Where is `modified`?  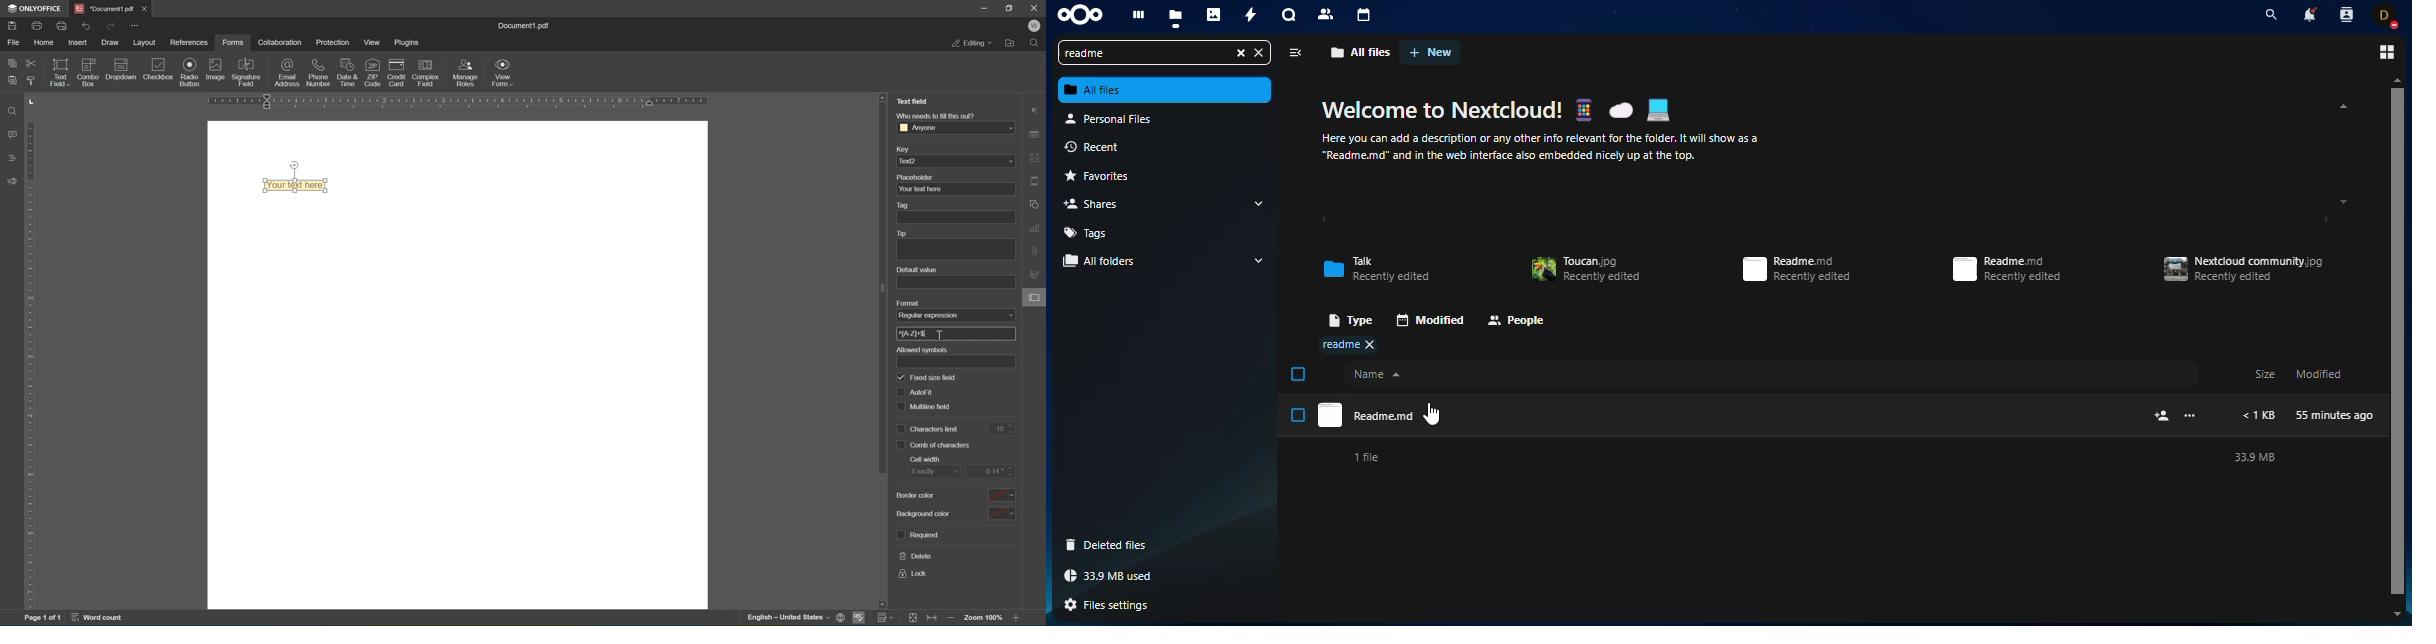
modified is located at coordinates (1429, 320).